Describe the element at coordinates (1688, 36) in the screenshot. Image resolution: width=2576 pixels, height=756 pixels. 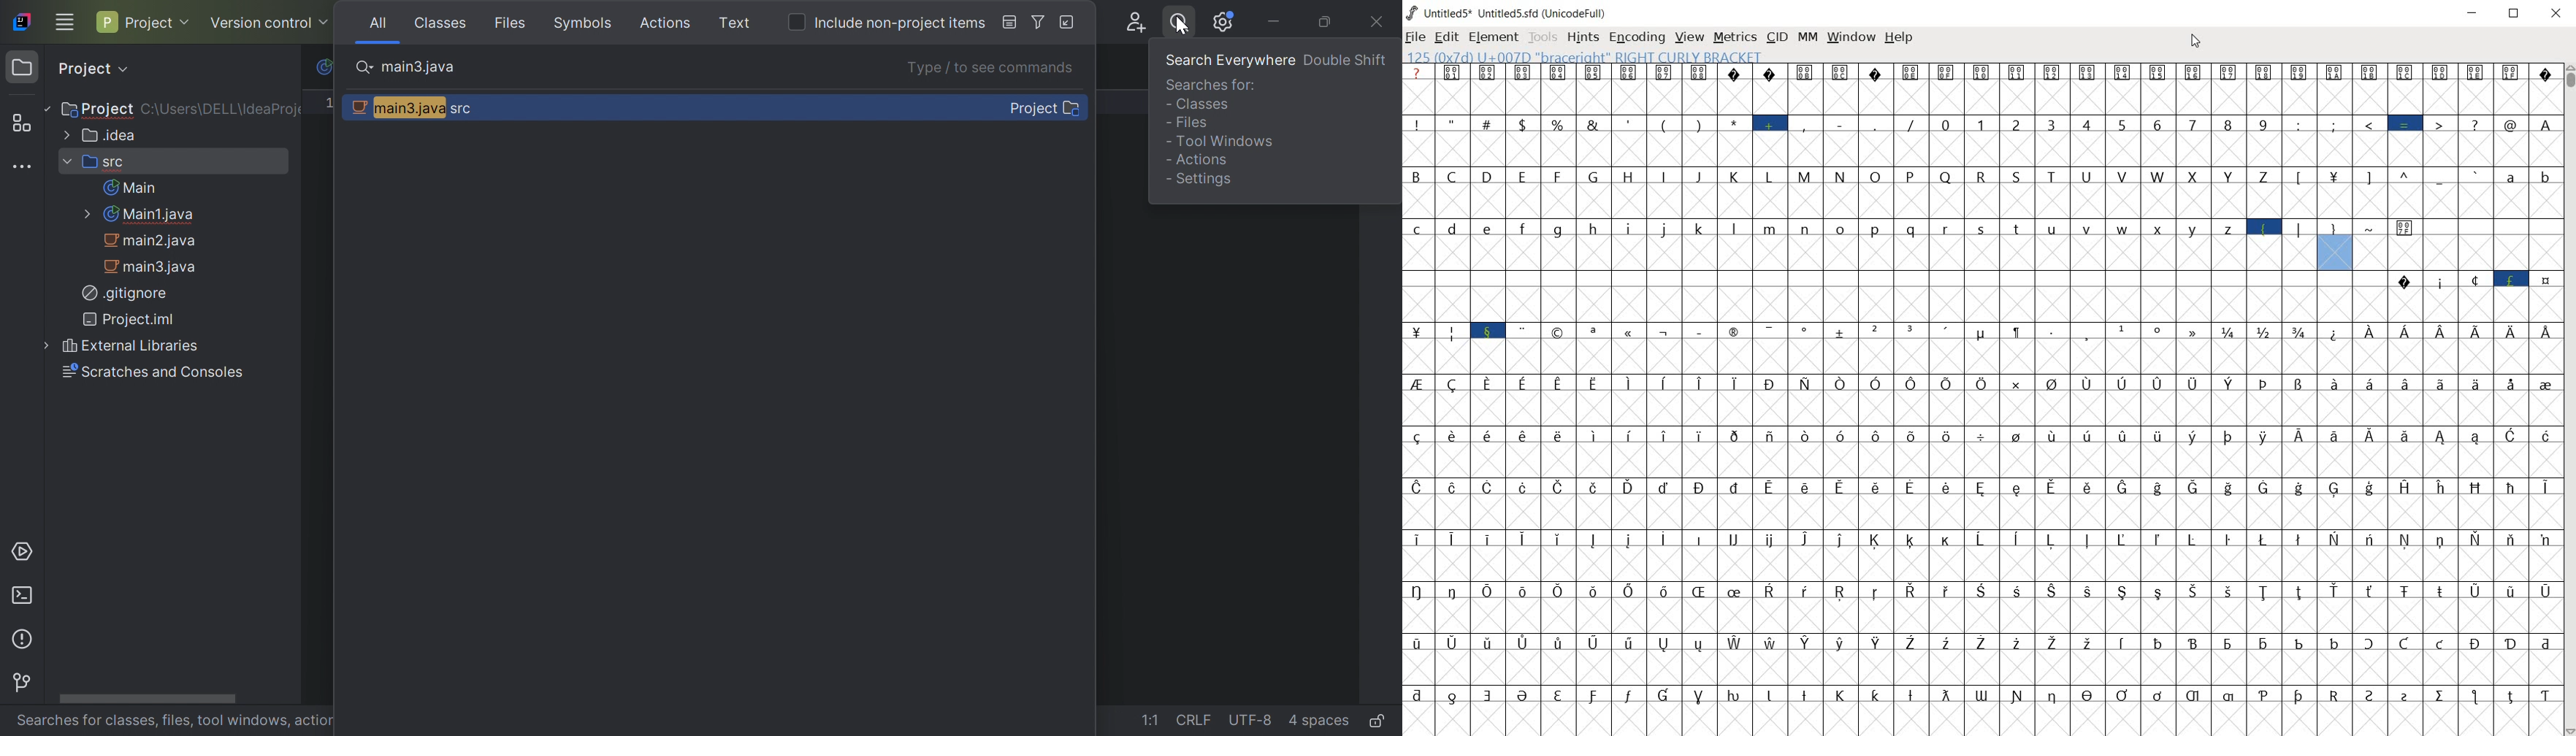
I see `VIEW` at that location.